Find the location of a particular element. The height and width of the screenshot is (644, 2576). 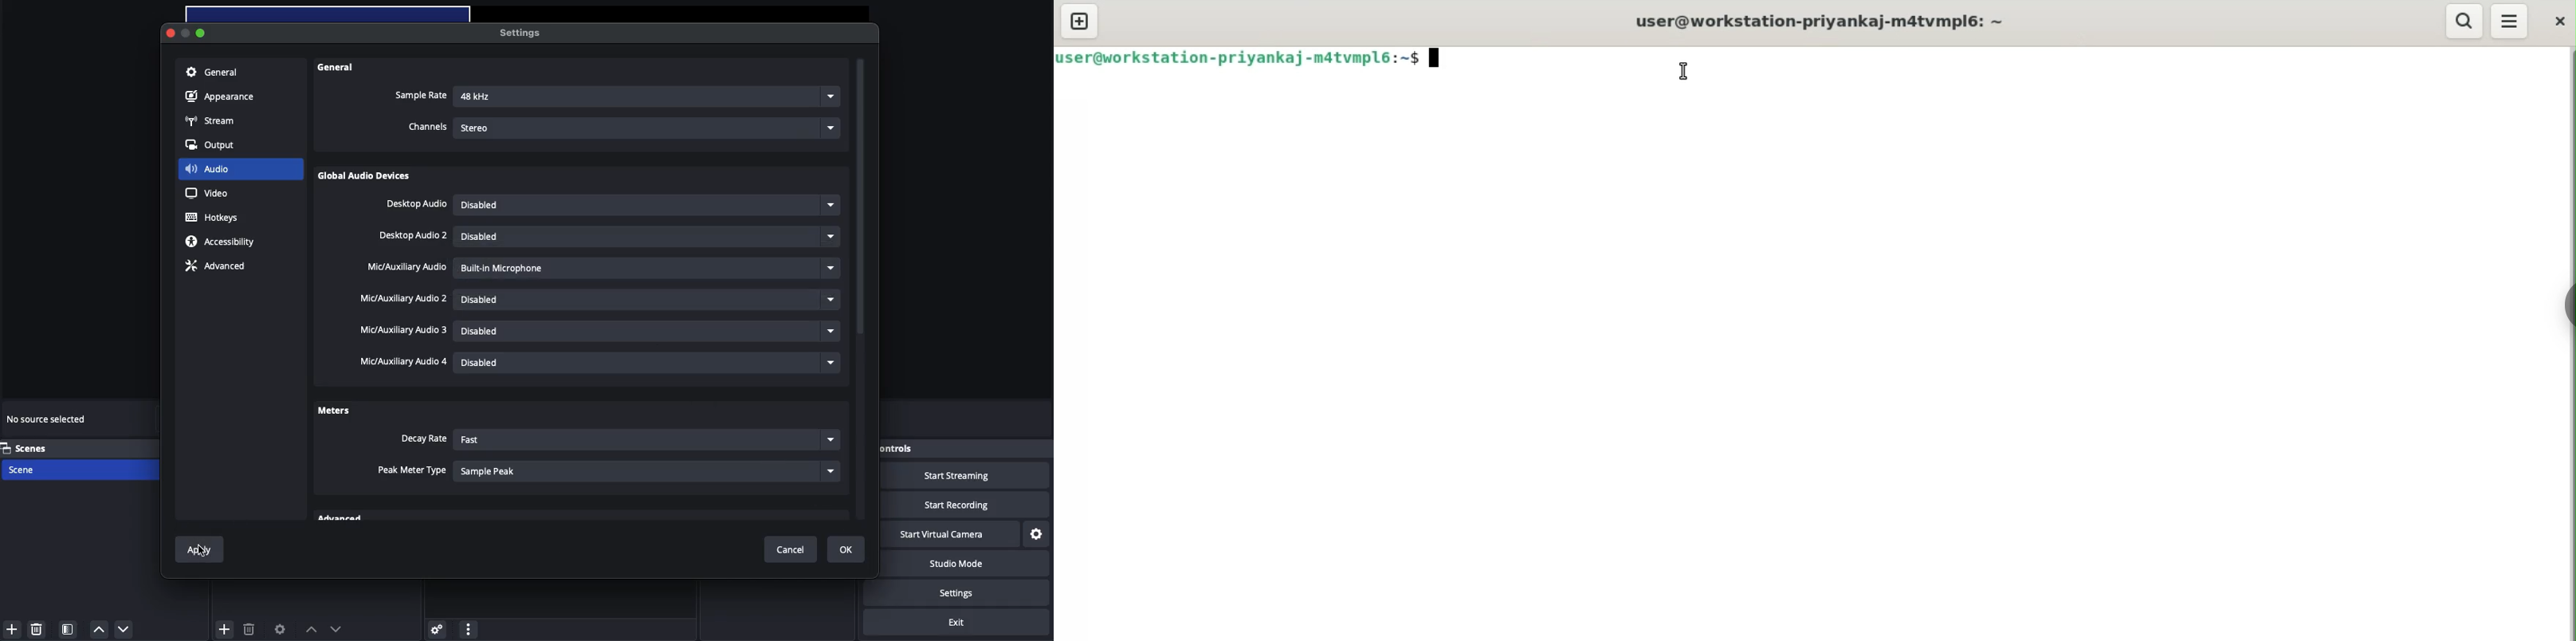

Source preferences is located at coordinates (279, 630).